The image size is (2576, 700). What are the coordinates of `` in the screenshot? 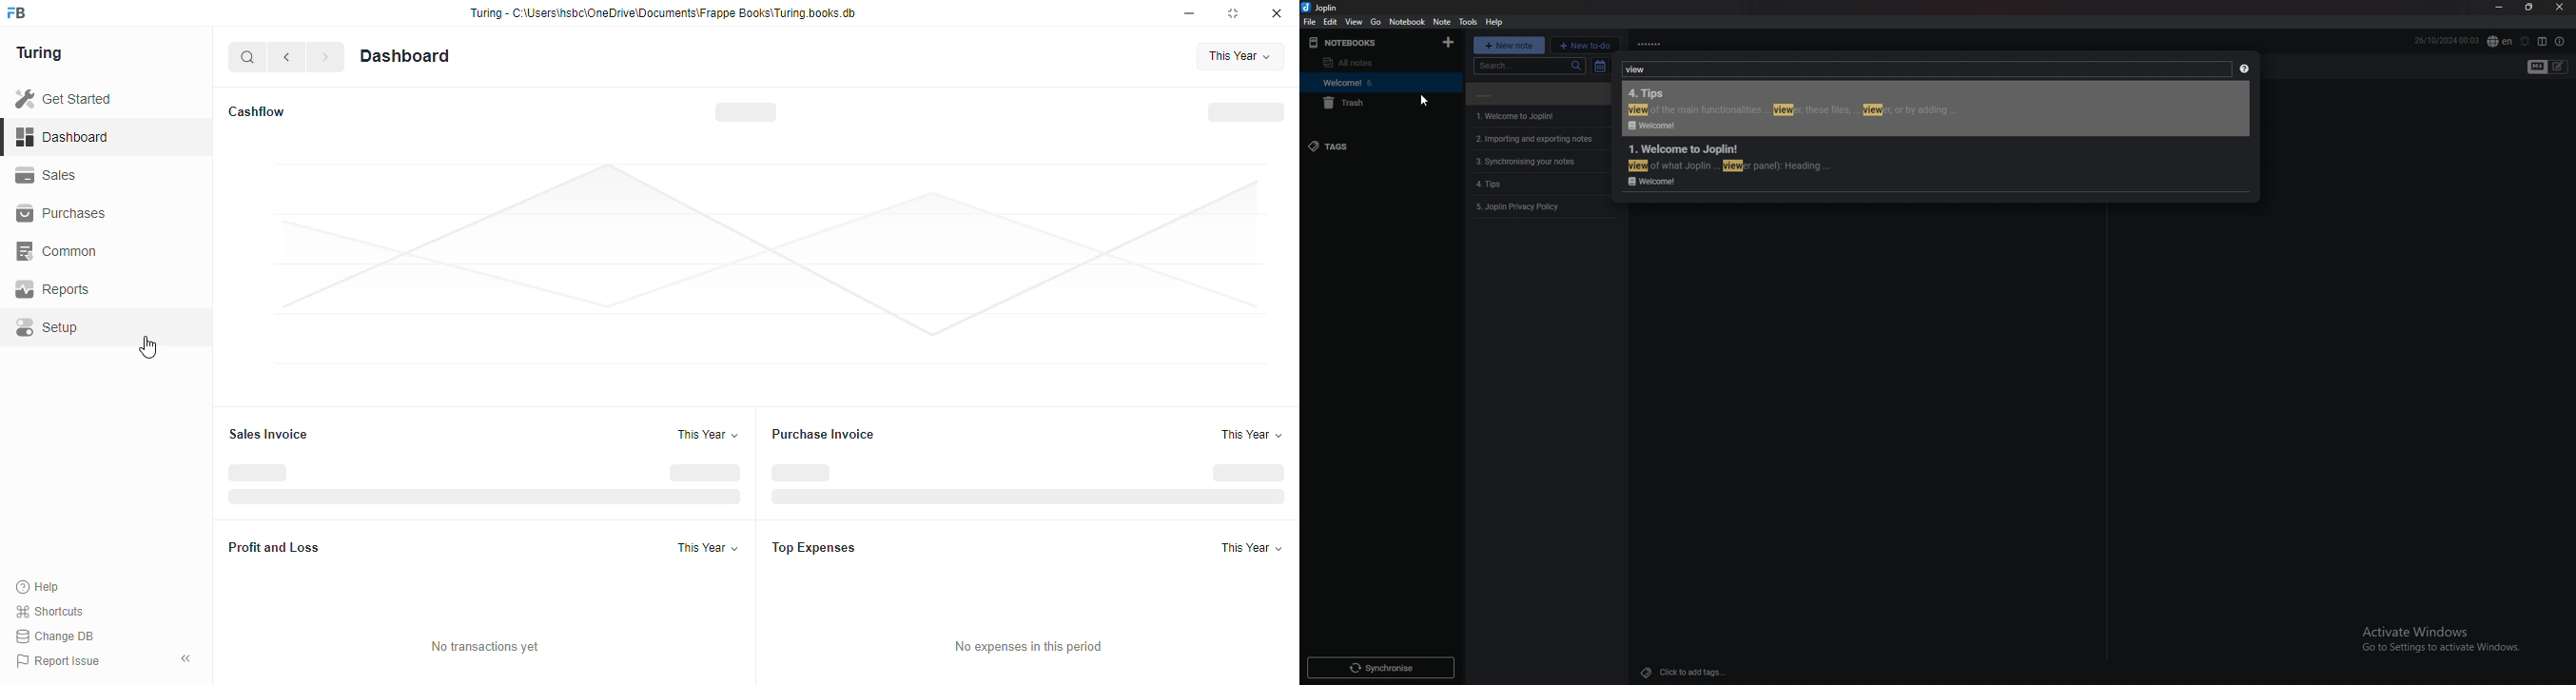 It's located at (2436, 640).